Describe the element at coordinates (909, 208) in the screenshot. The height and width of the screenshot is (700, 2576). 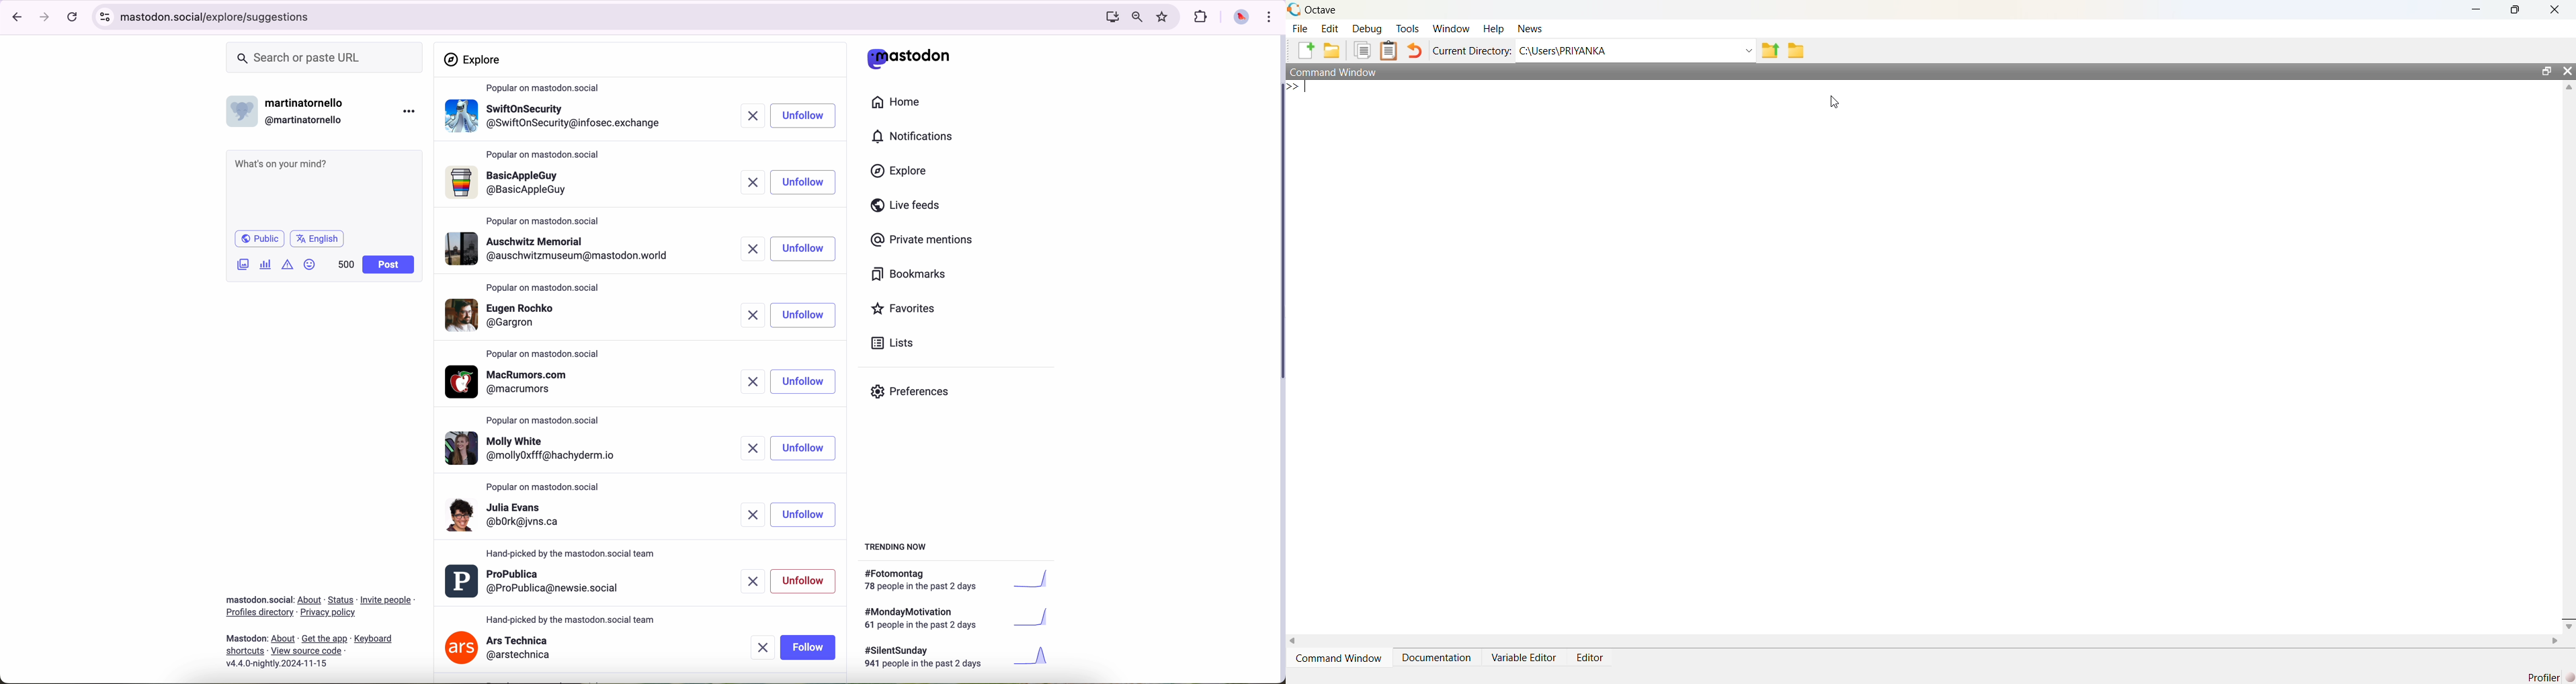
I see `live feeds` at that location.